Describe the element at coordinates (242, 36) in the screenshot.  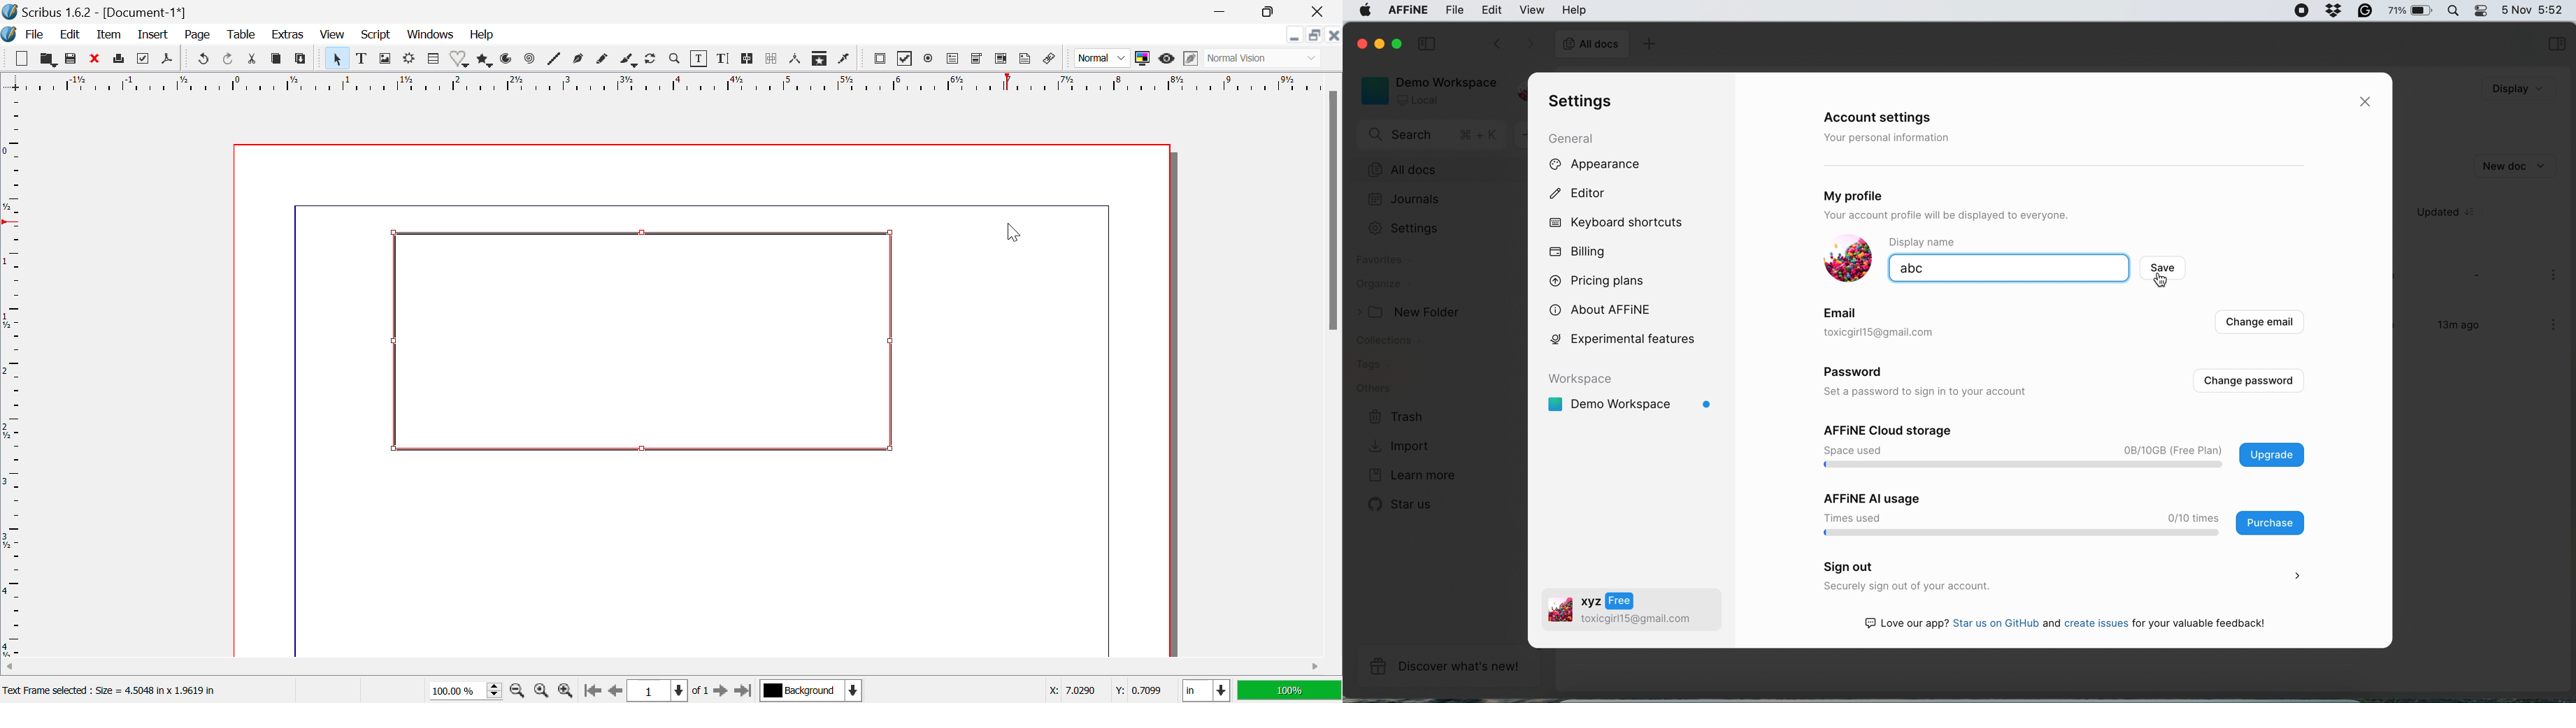
I see `Table` at that location.